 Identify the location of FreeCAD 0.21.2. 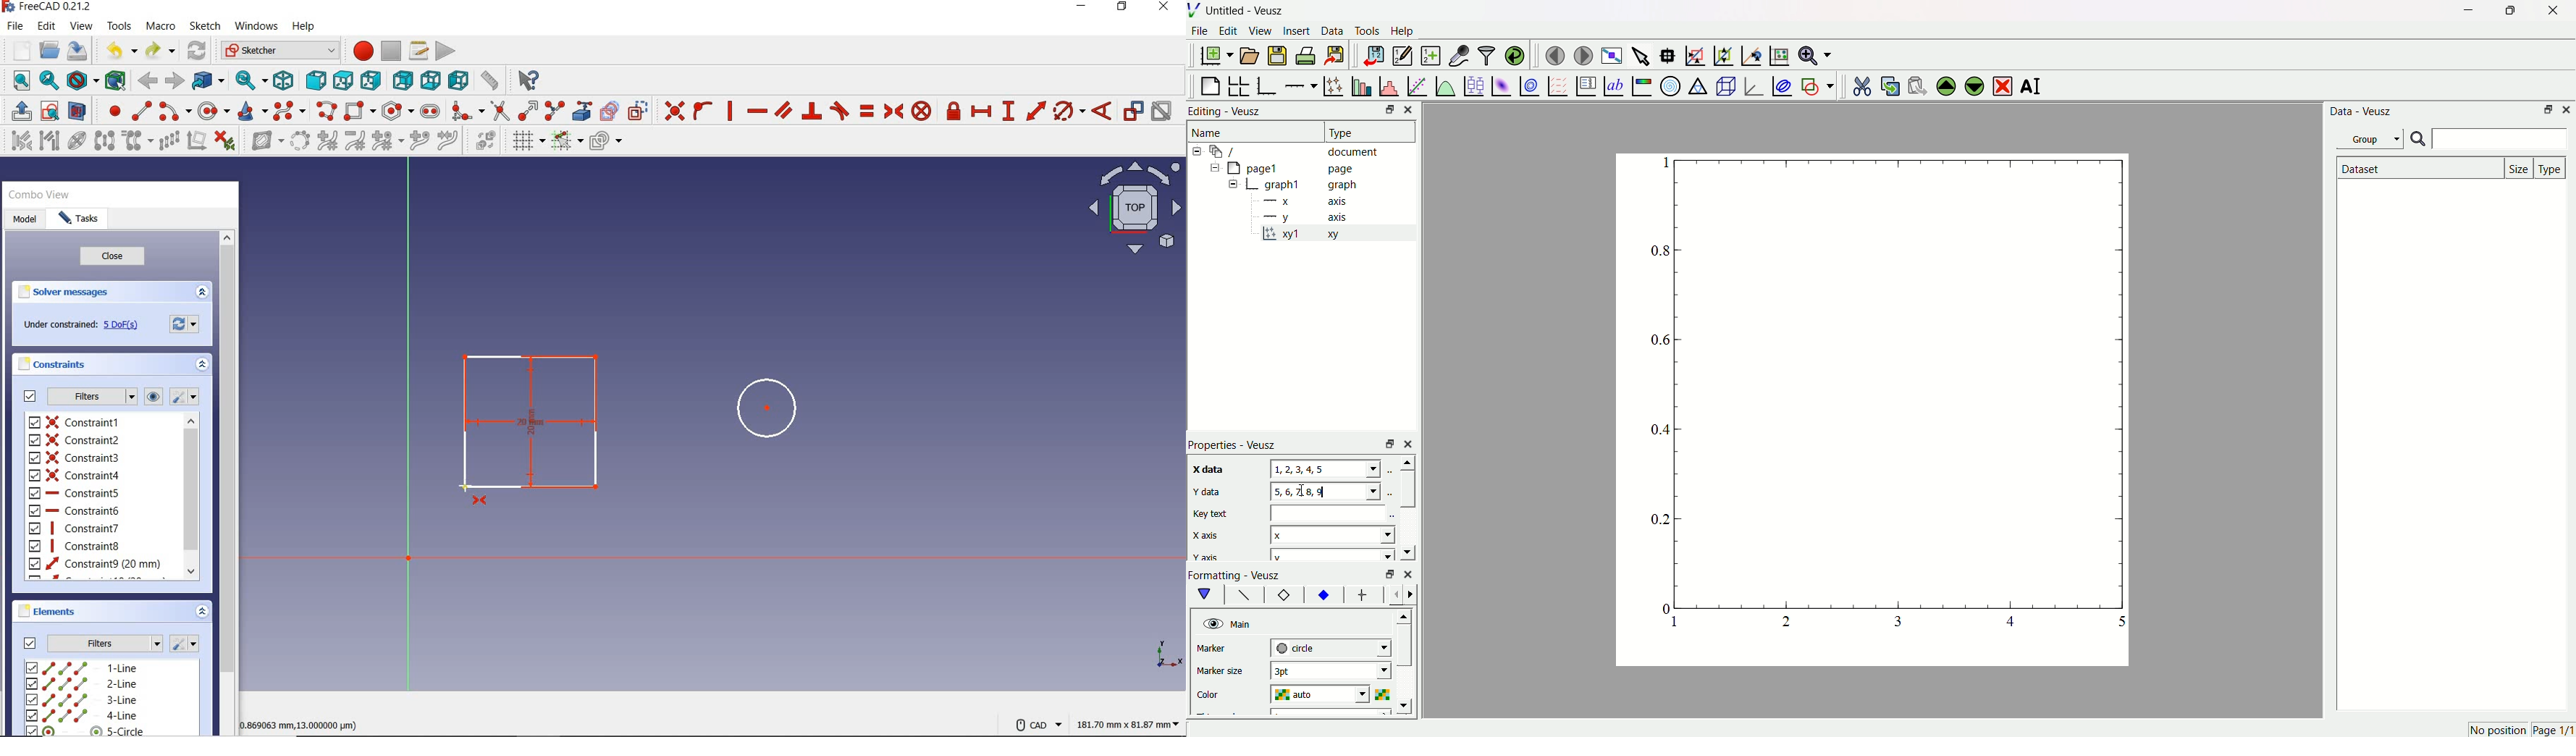
(48, 8).